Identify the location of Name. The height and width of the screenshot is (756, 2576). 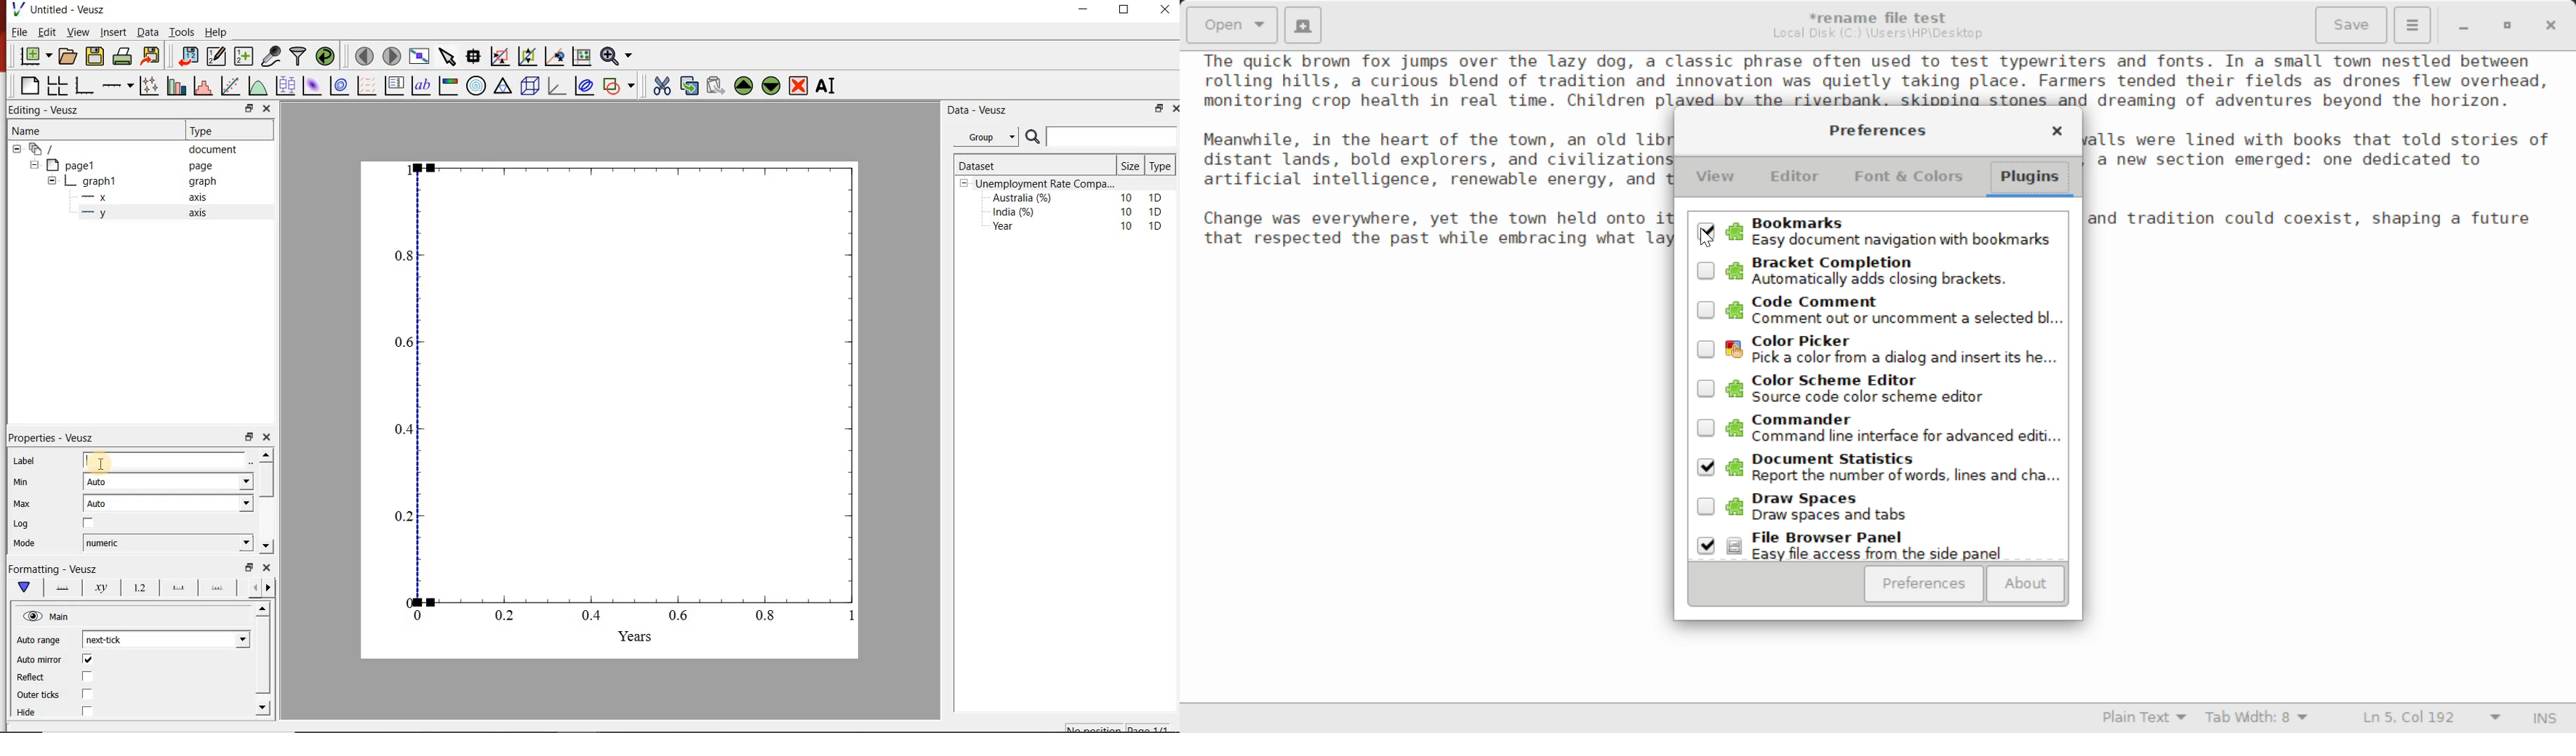
(88, 129).